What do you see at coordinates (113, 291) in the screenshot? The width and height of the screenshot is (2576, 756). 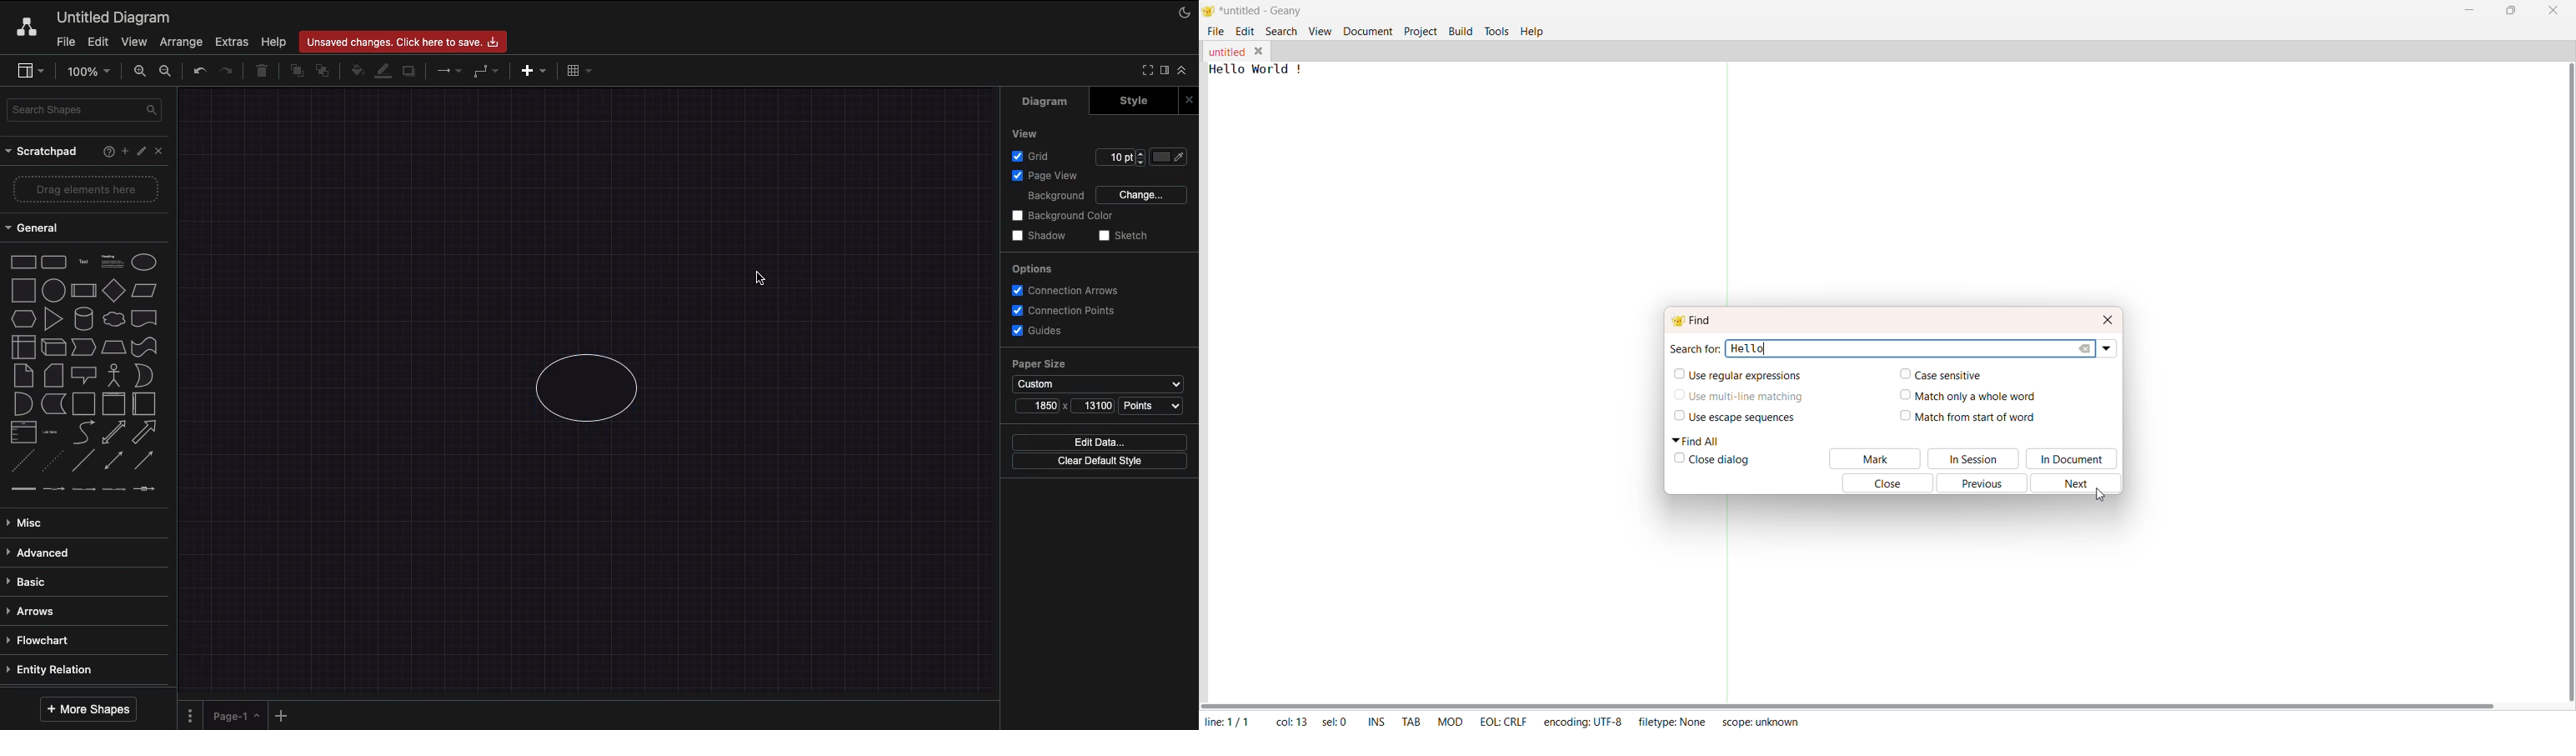 I see `Diamond` at bounding box center [113, 291].